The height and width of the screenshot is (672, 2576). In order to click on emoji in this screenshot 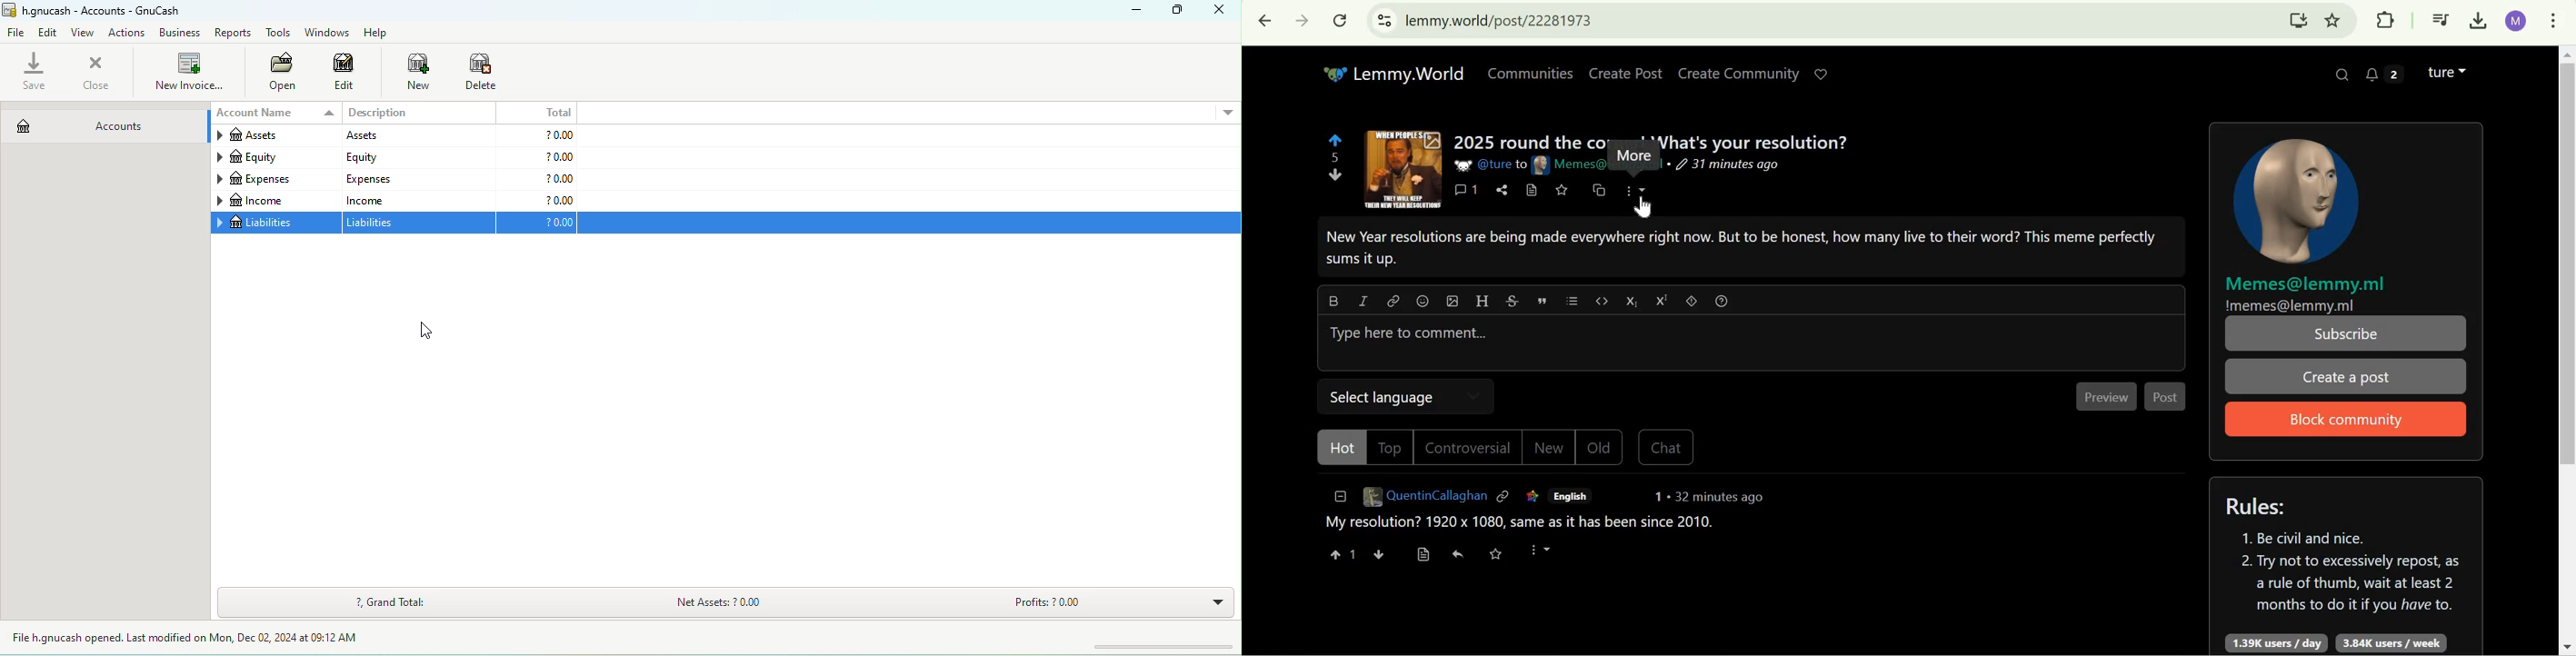, I will do `click(1423, 299)`.